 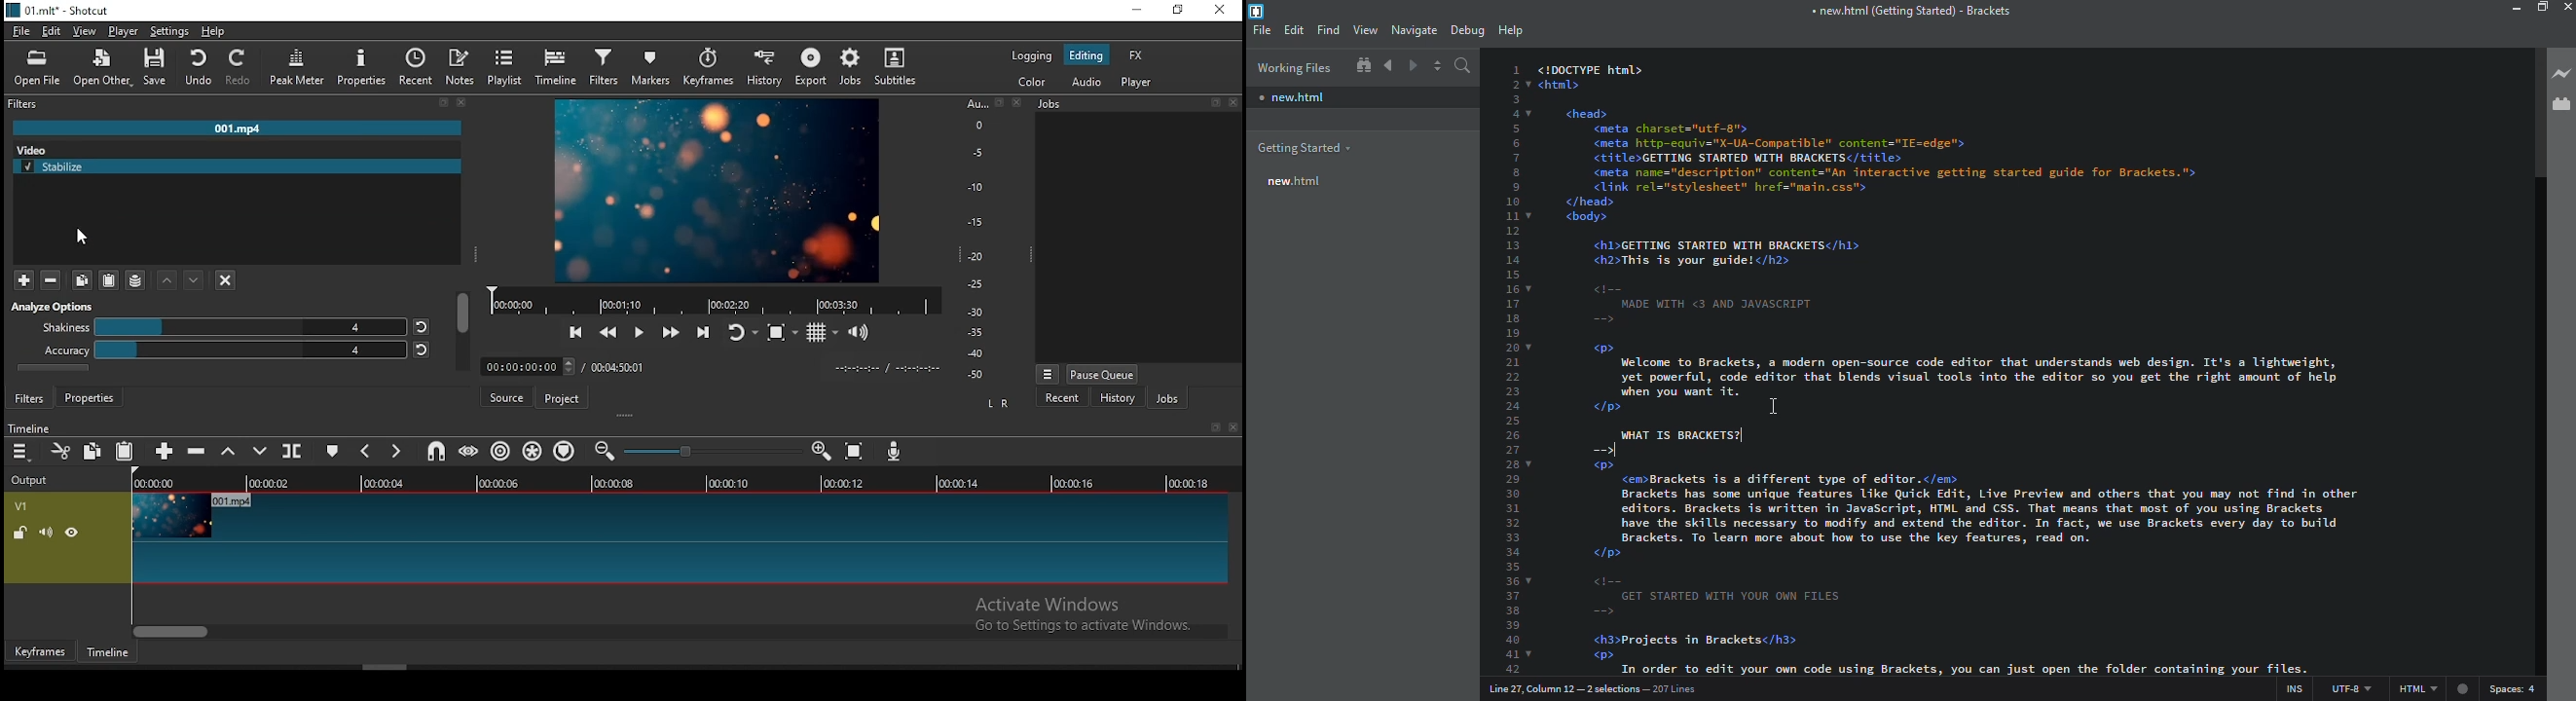 I want to click on Filters, so click(x=22, y=105).